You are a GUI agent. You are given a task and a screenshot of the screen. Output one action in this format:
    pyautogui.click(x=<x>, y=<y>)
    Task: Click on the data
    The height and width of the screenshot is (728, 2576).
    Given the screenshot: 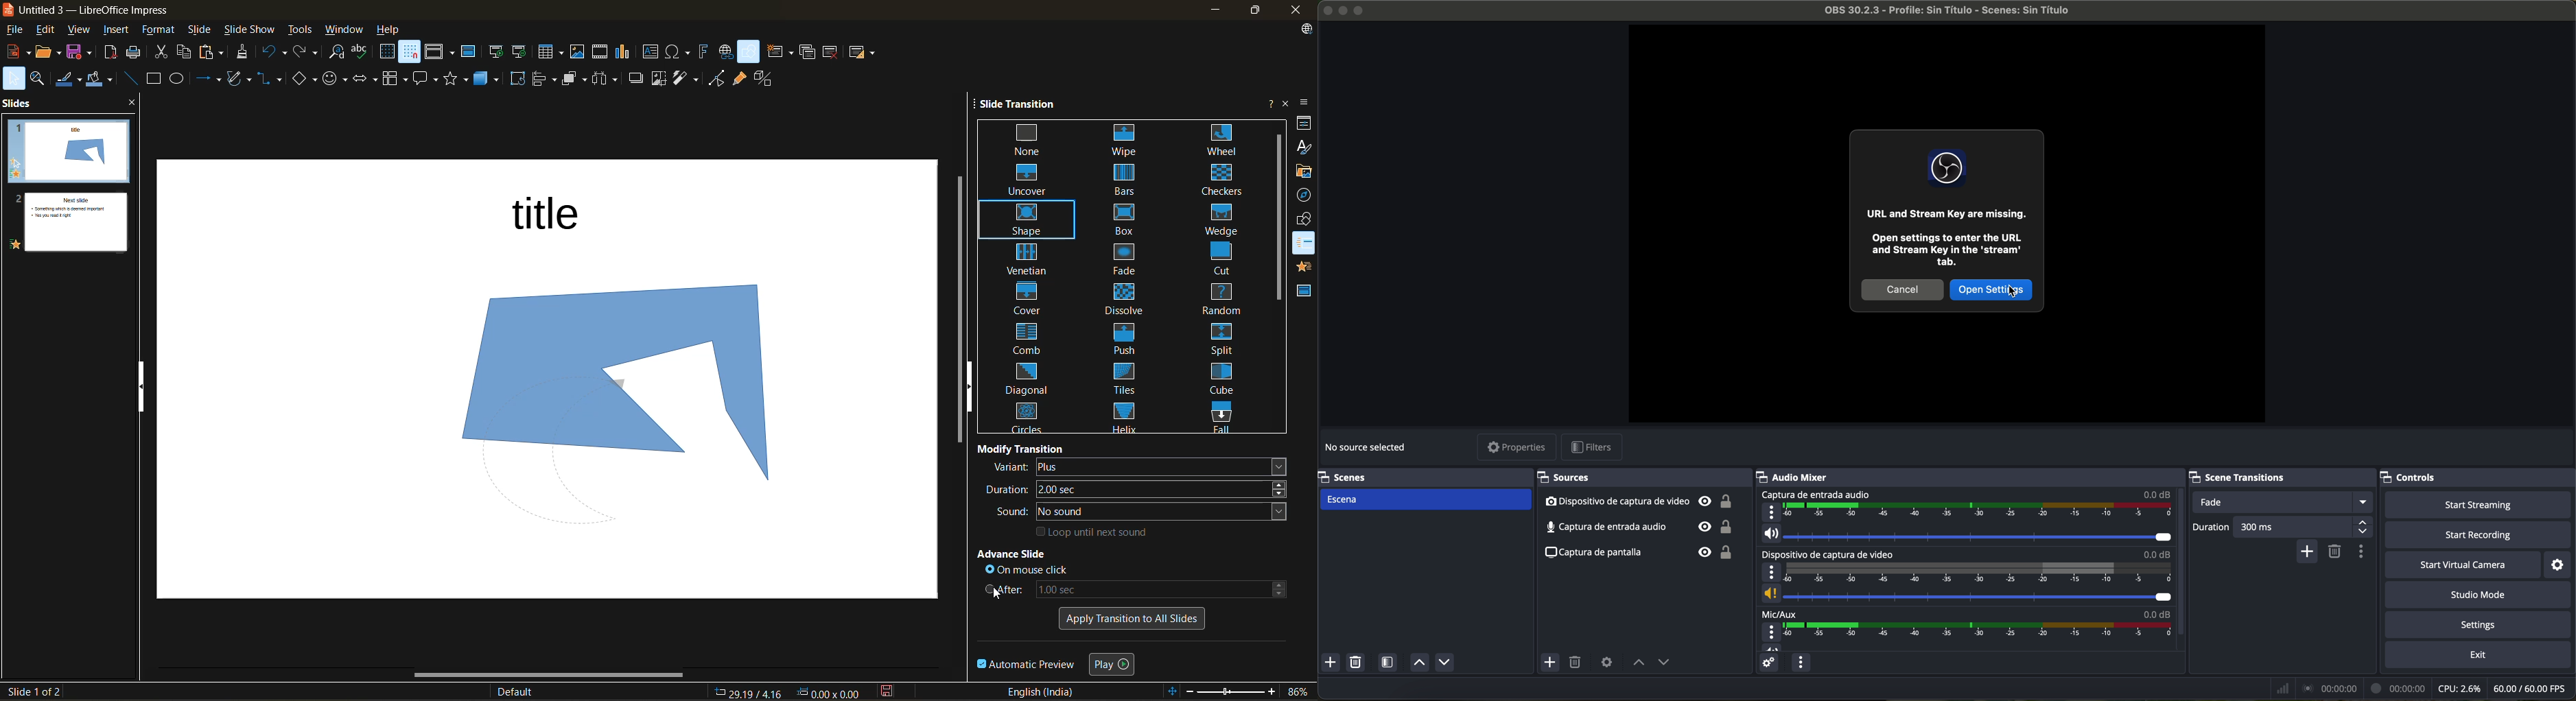 What is the action you would take?
    pyautogui.click(x=2420, y=689)
    